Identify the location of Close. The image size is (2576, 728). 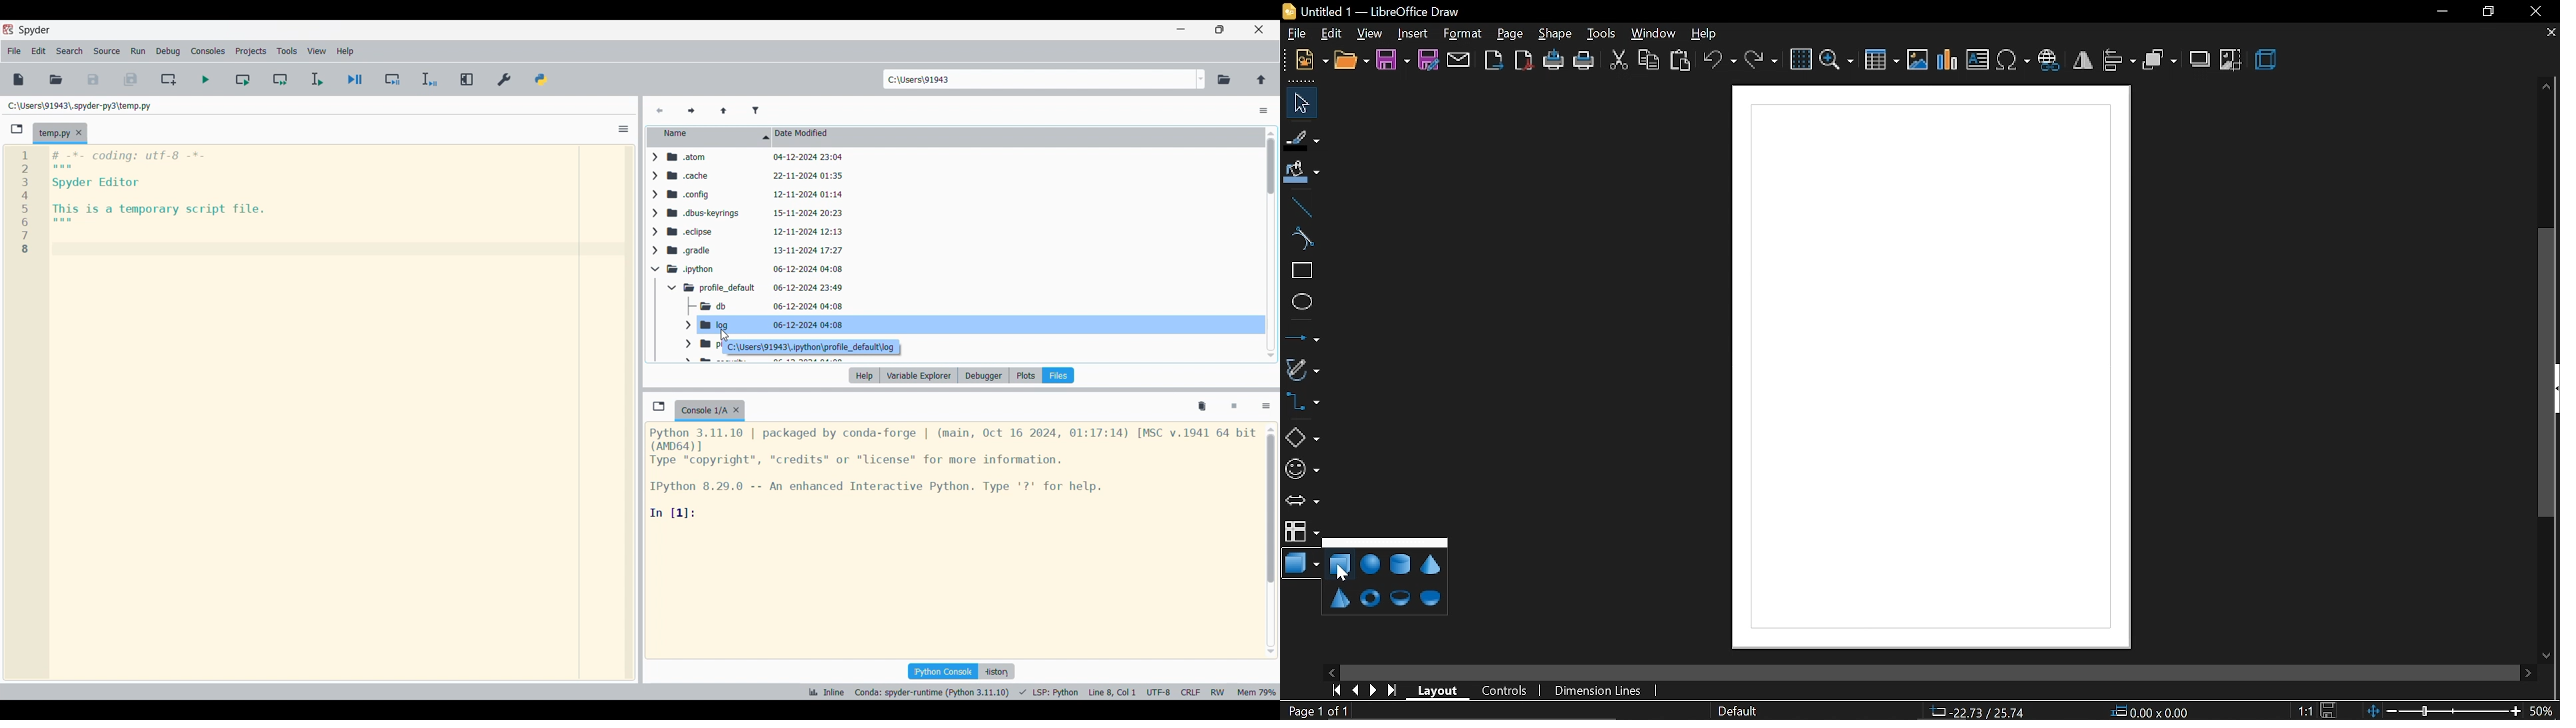
(736, 410).